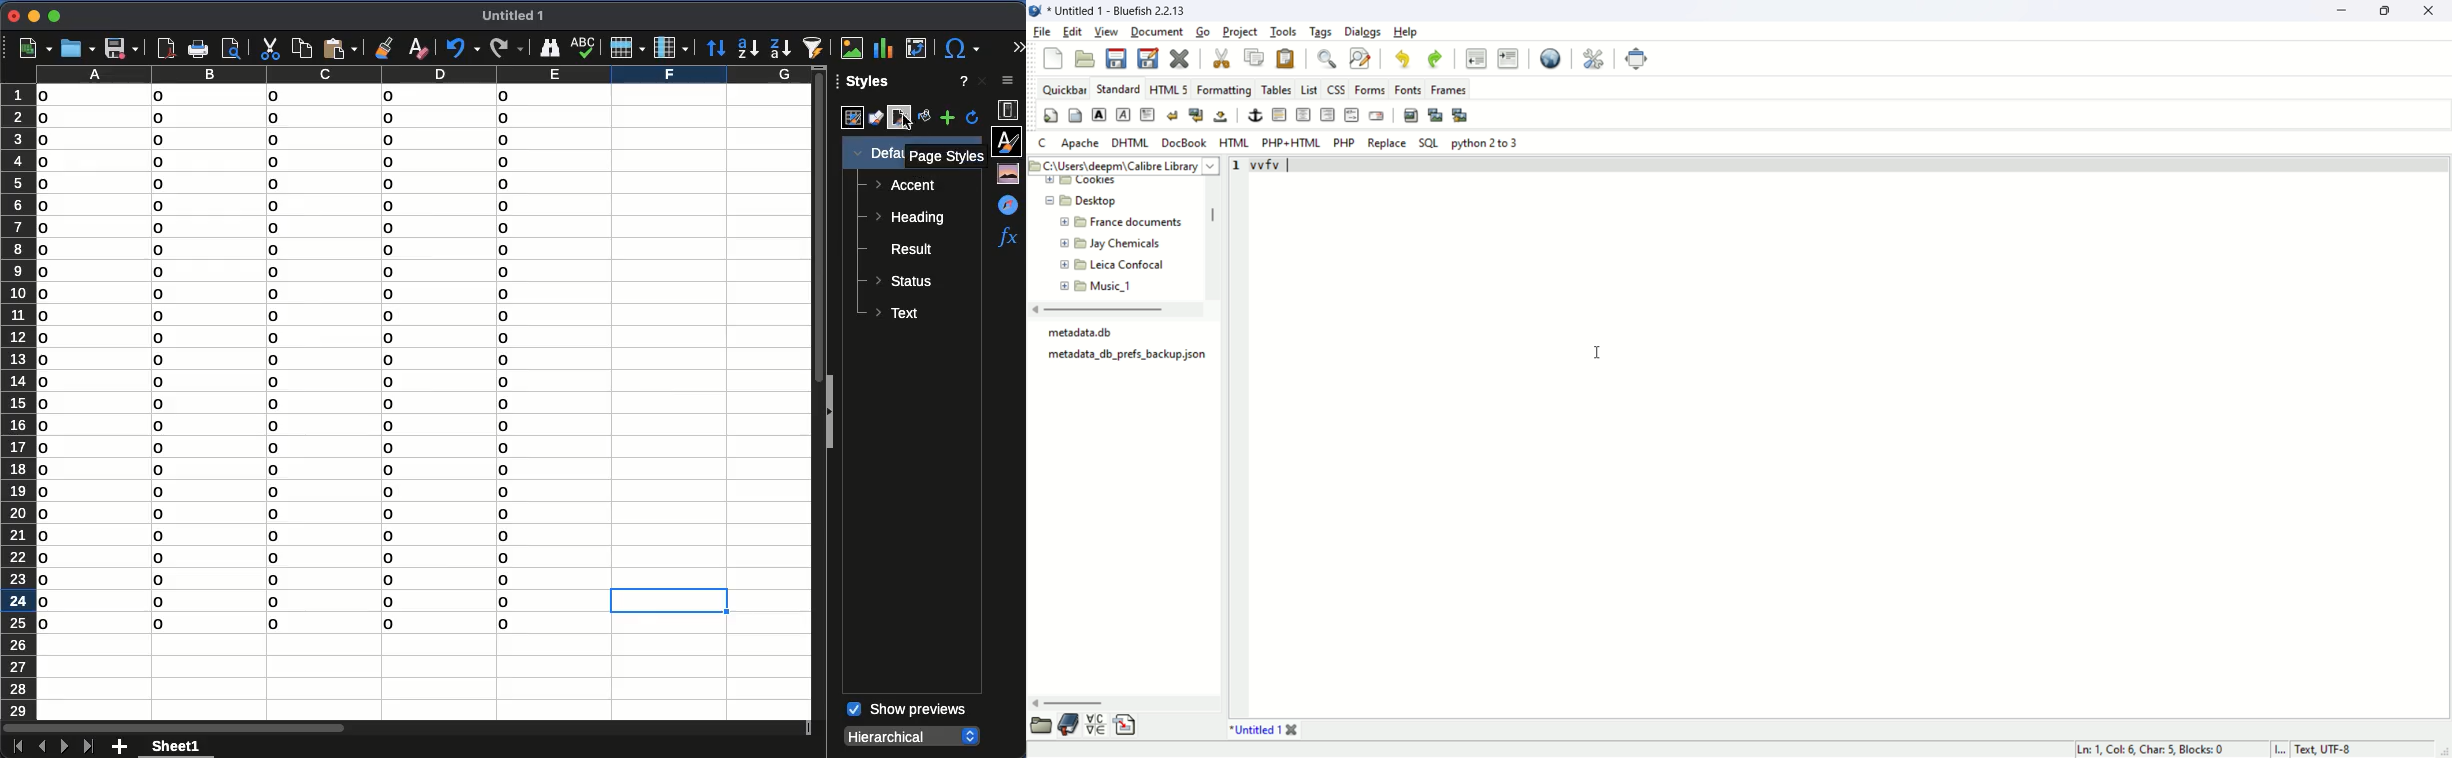  What do you see at coordinates (1087, 59) in the screenshot?
I see `open file` at bounding box center [1087, 59].